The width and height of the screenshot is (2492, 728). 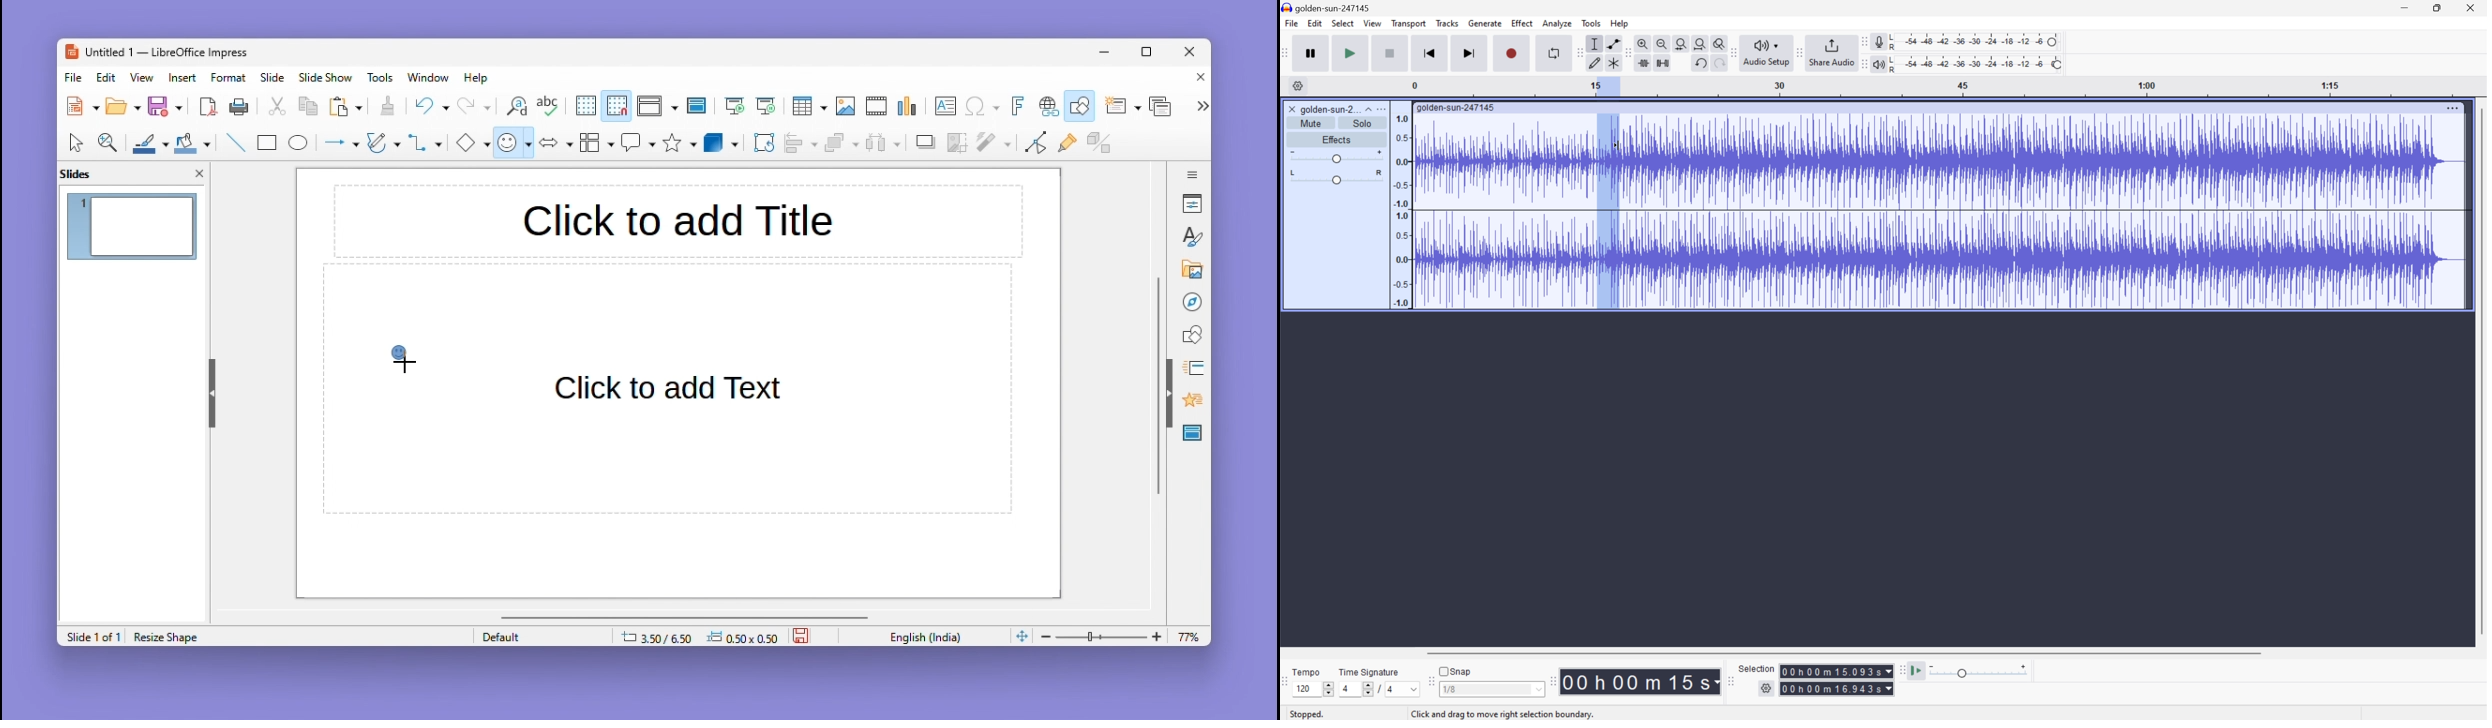 What do you see at coordinates (1369, 670) in the screenshot?
I see `Time signature` at bounding box center [1369, 670].